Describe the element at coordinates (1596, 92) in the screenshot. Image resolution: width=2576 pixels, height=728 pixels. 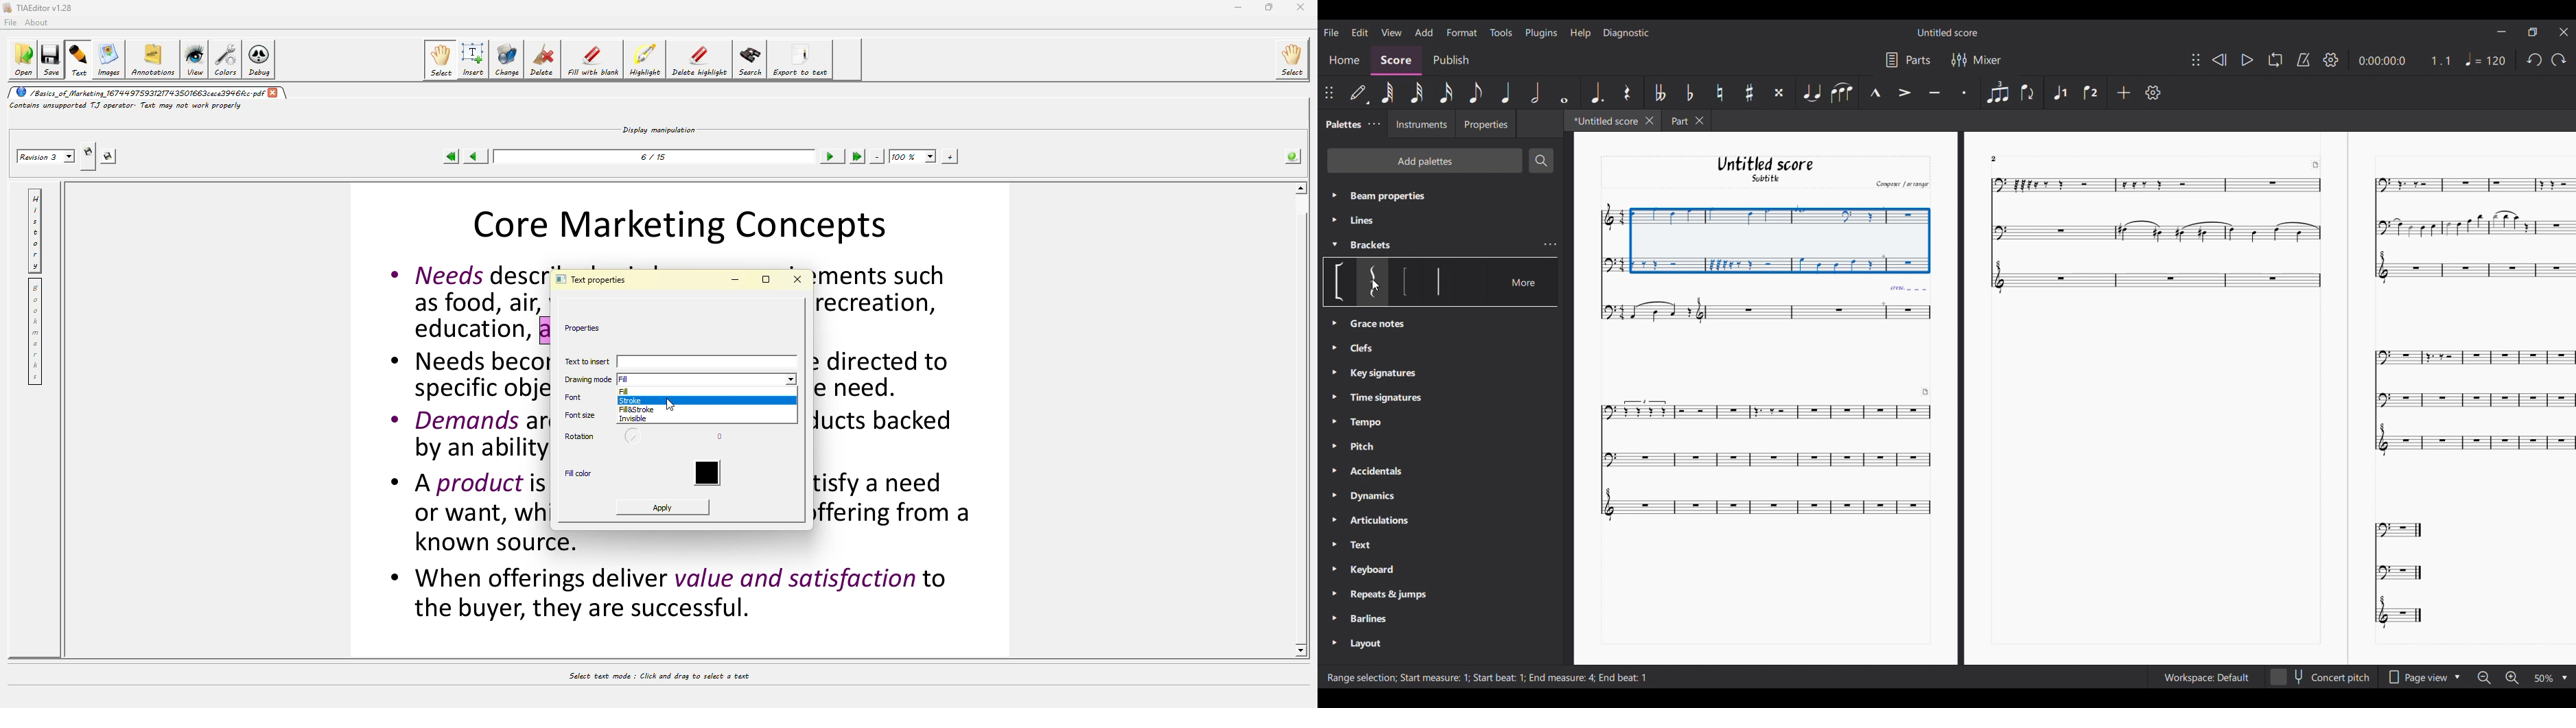
I see `Augmentation dot` at that location.